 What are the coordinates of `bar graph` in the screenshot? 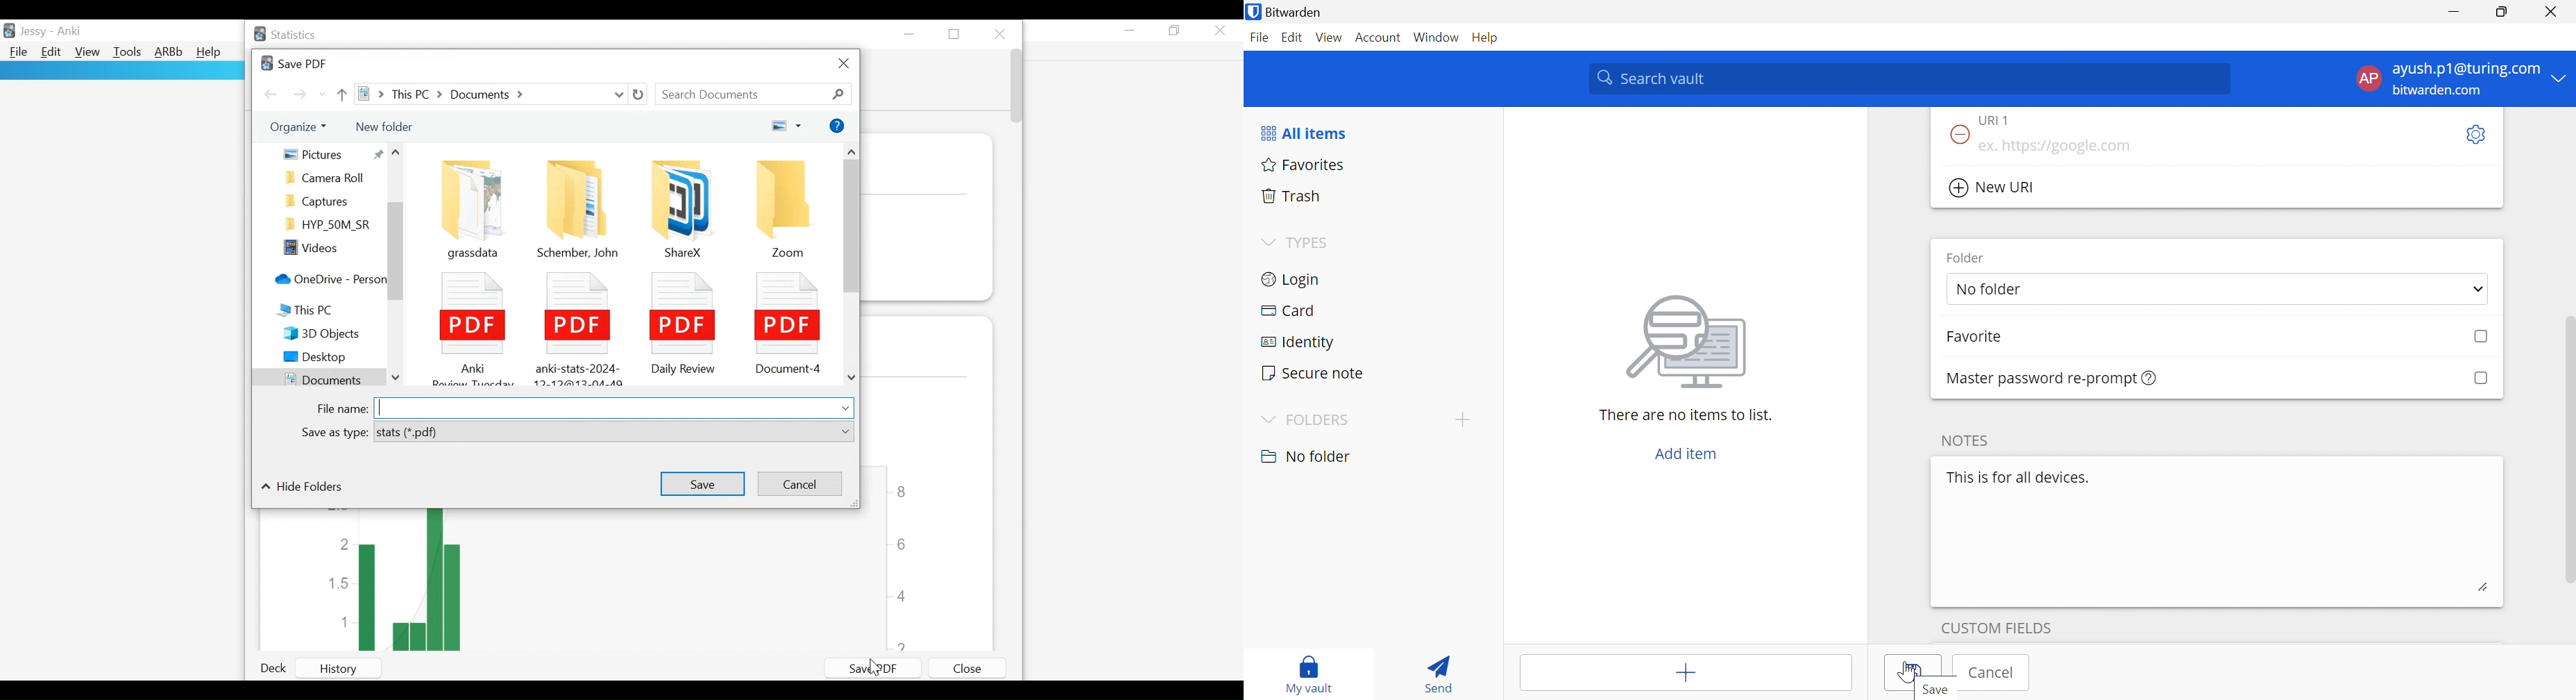 It's located at (579, 580).